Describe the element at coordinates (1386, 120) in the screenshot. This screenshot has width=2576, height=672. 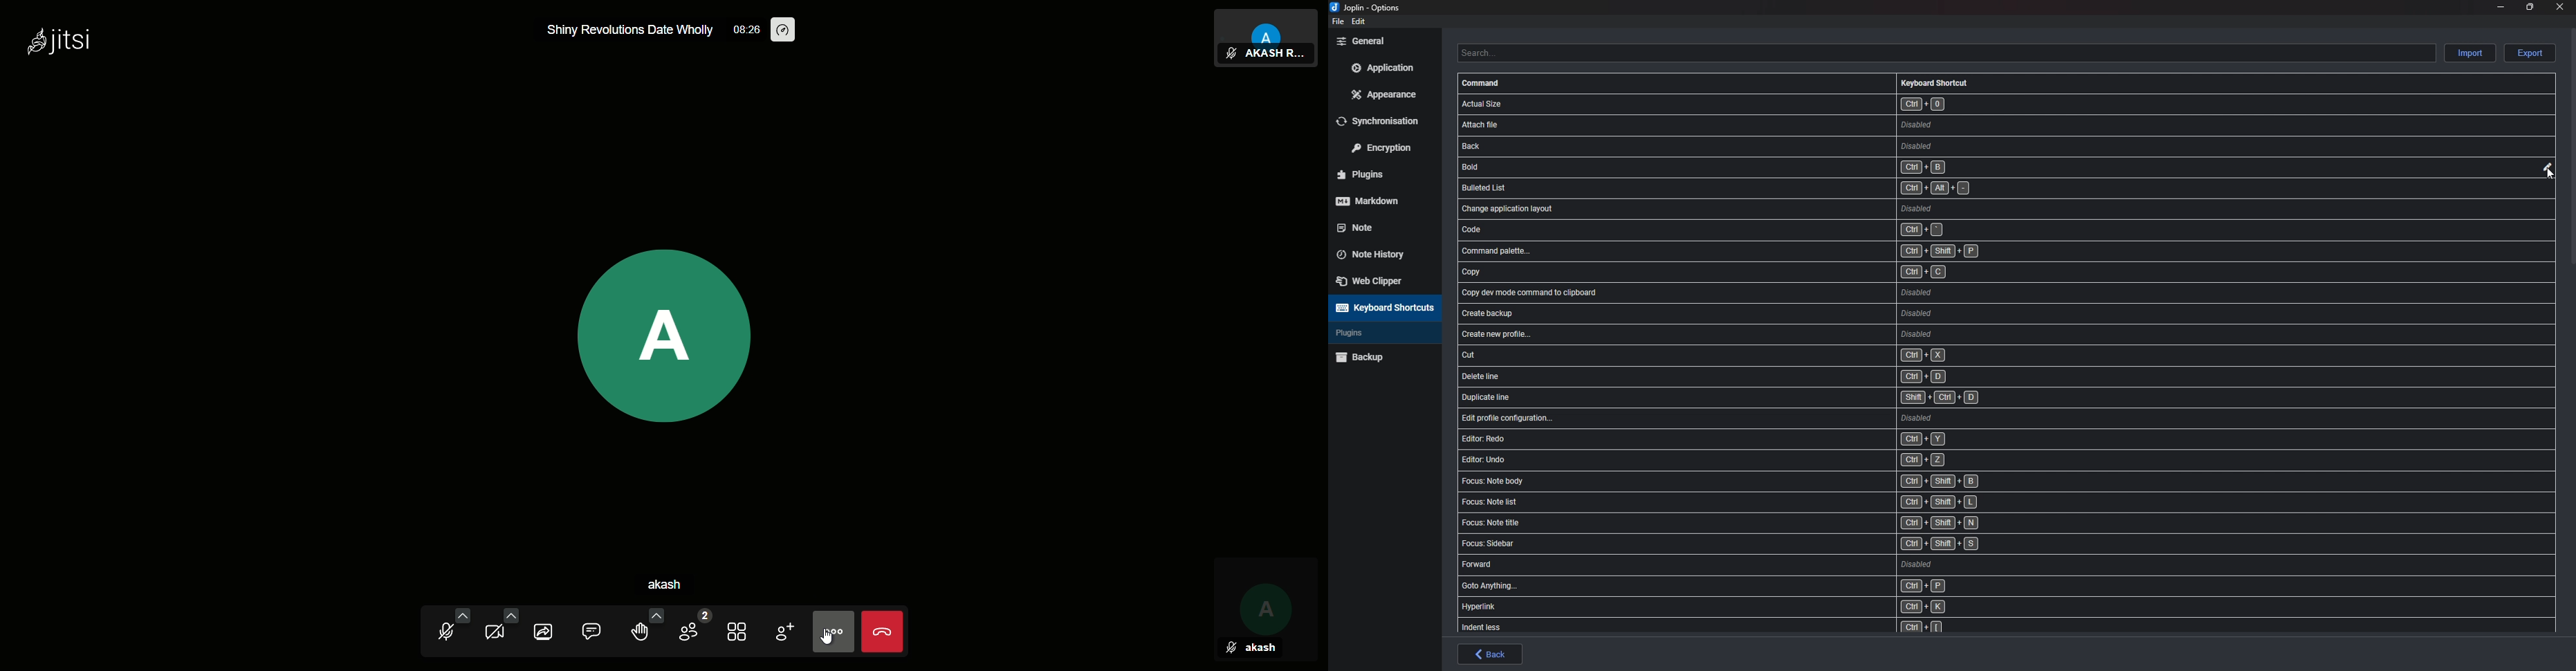
I see `Synchronization` at that location.